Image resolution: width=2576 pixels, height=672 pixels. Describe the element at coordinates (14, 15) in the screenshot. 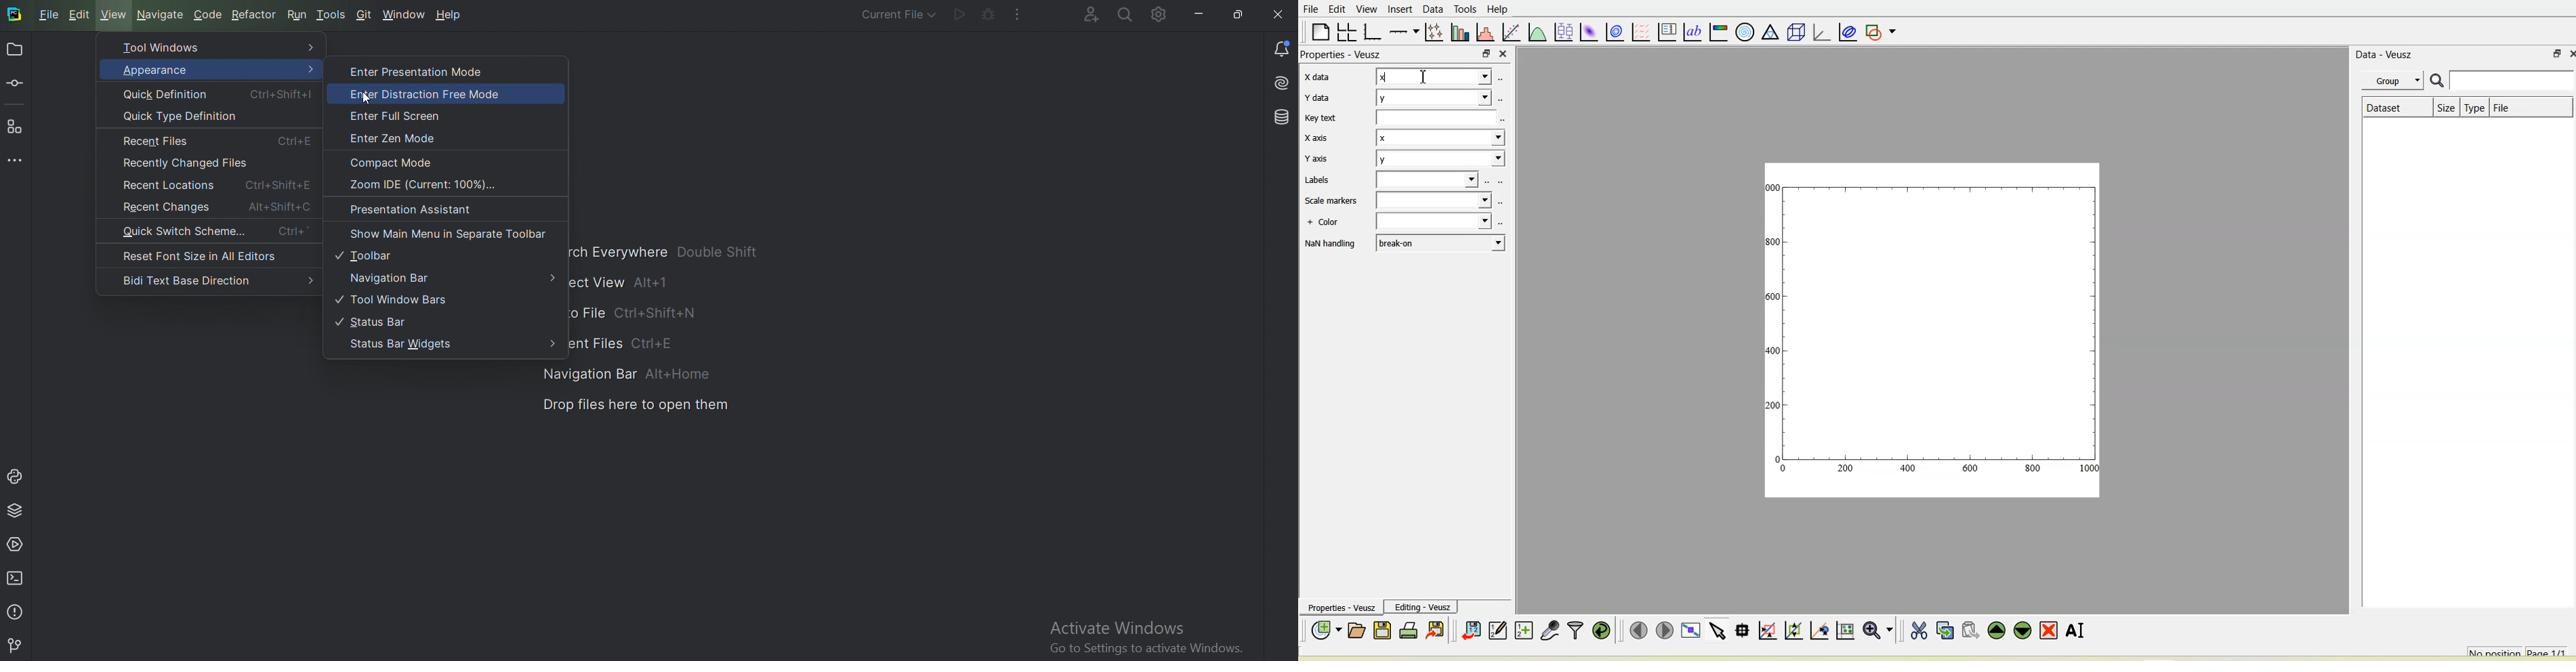

I see `Pycharm` at that location.